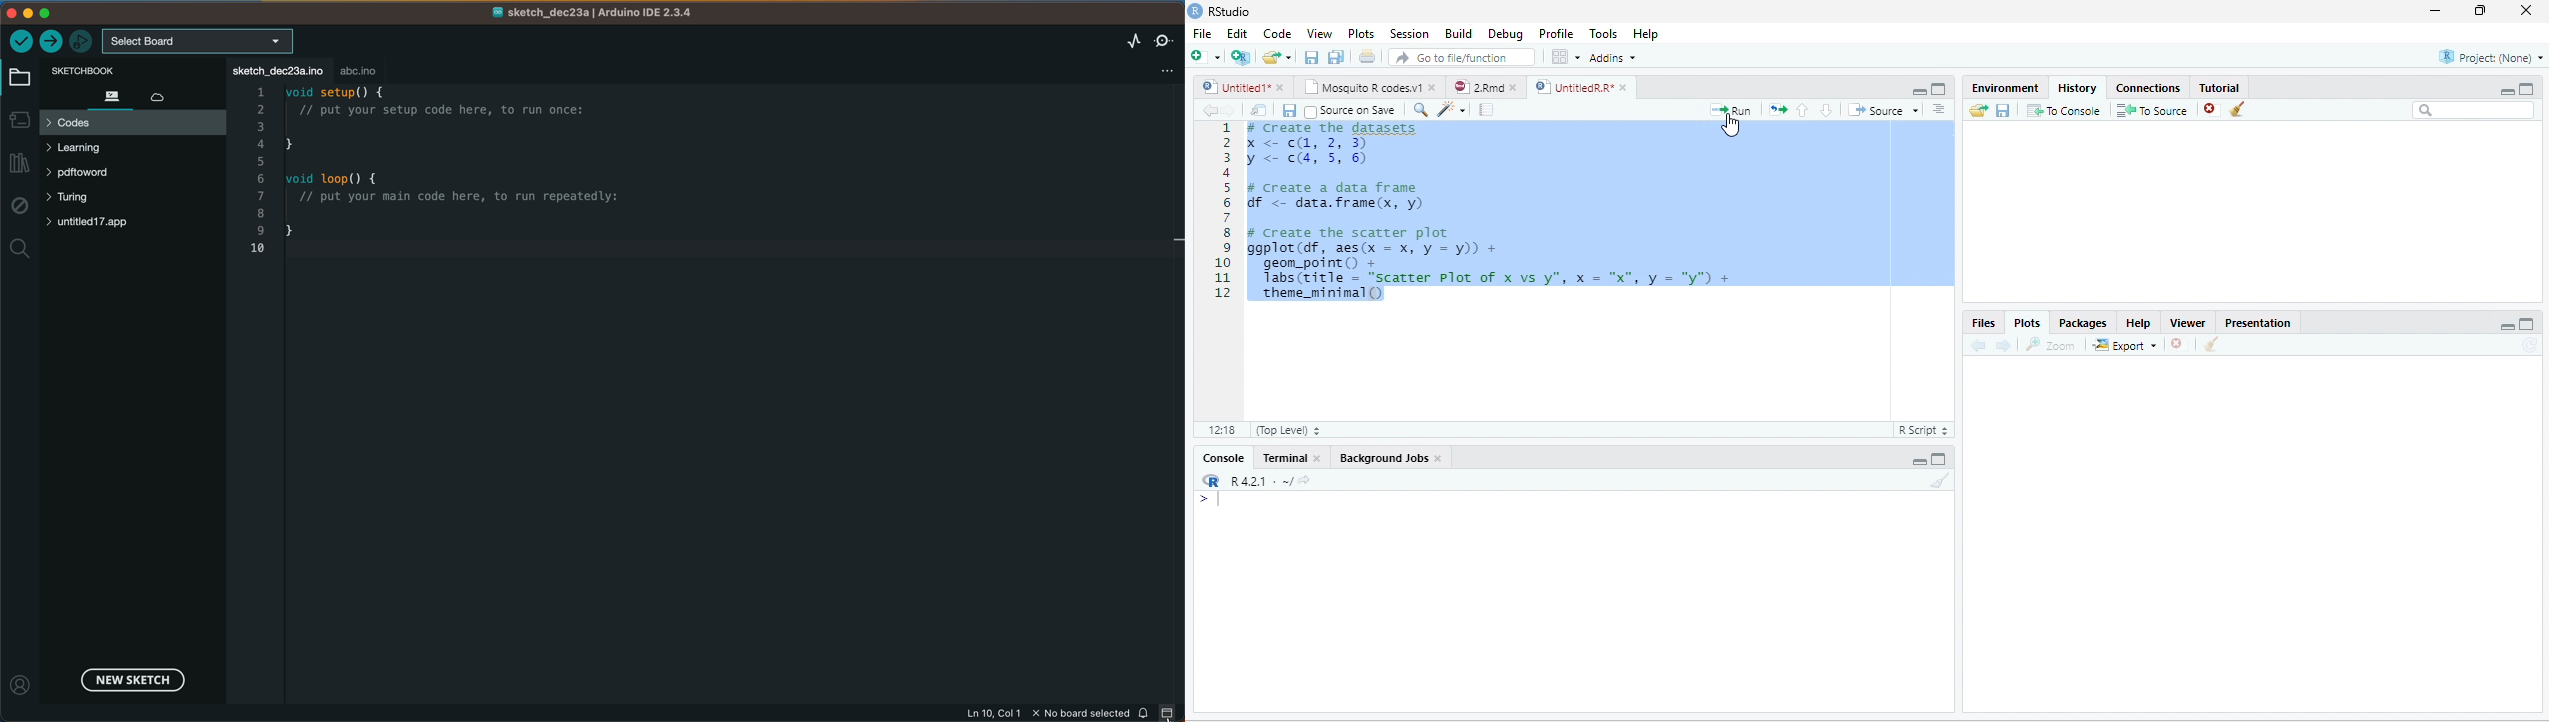 This screenshot has width=2576, height=728. Describe the element at coordinates (1316, 458) in the screenshot. I see `close` at that location.